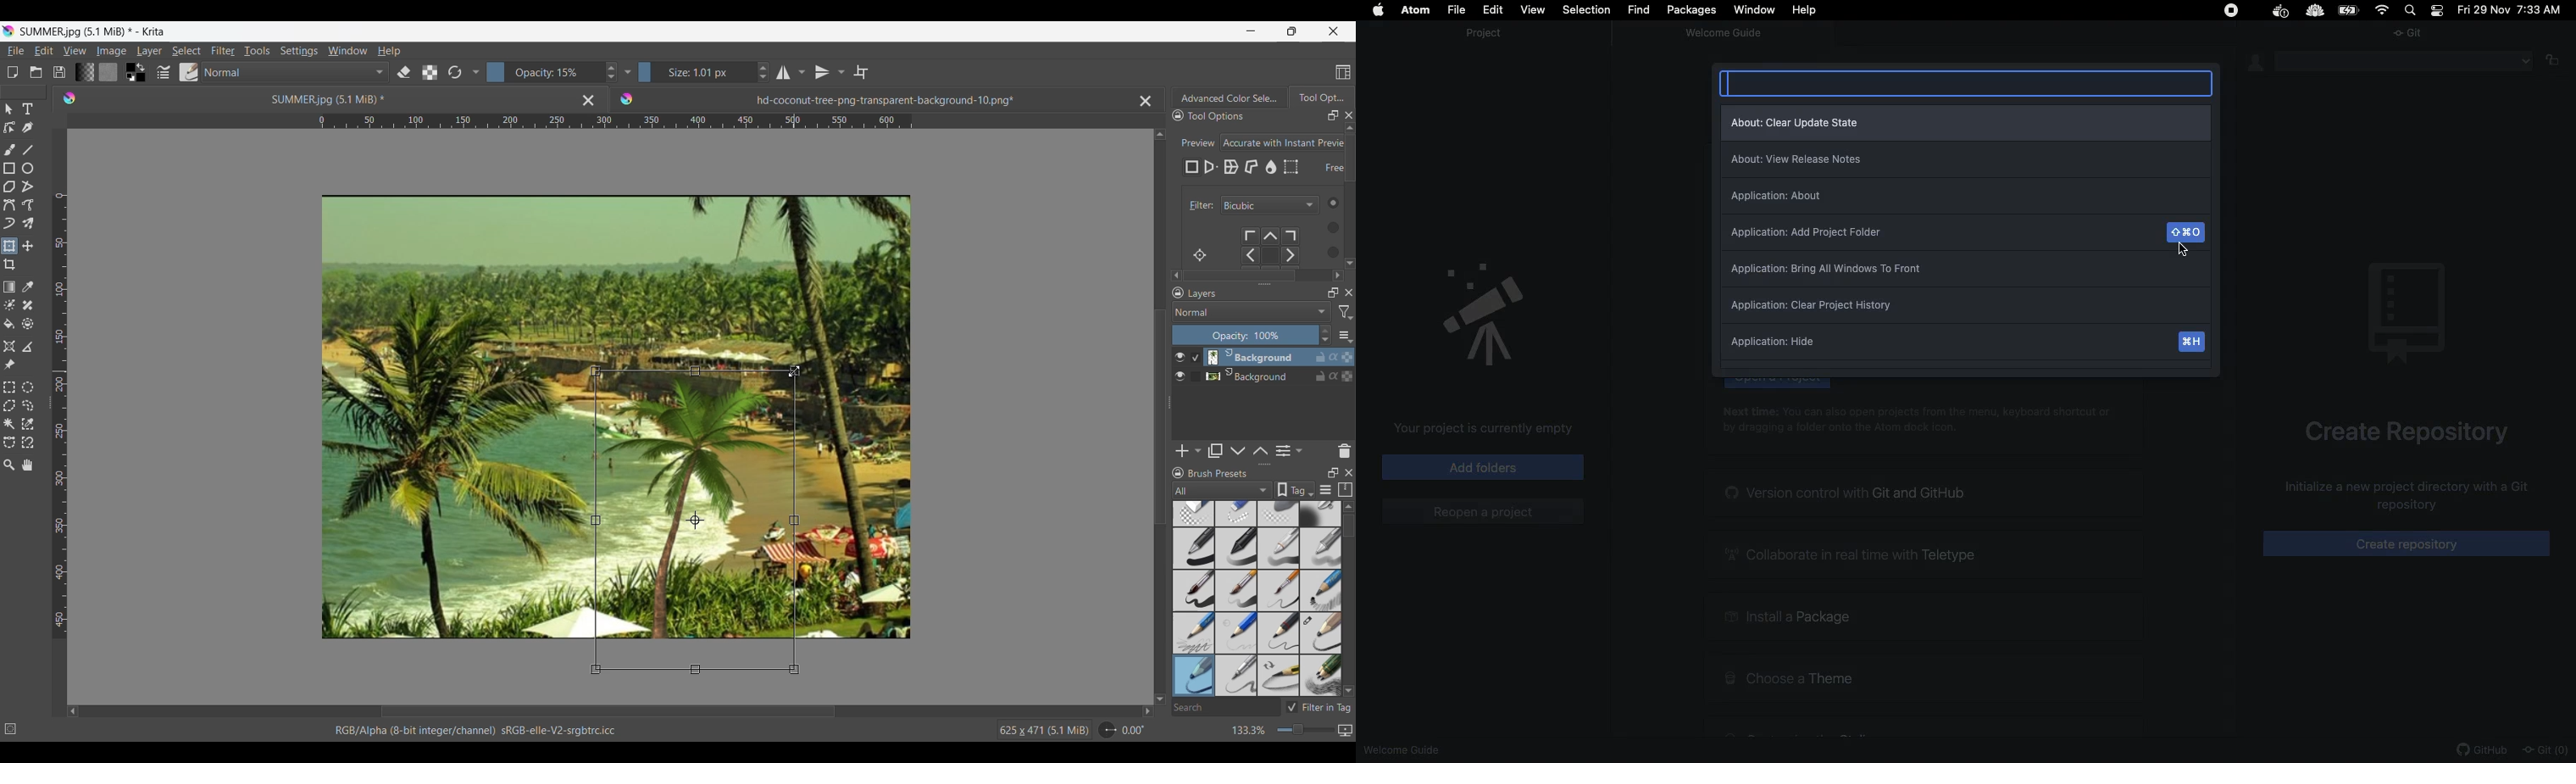  Describe the element at coordinates (347, 50) in the screenshot. I see `Window` at that location.